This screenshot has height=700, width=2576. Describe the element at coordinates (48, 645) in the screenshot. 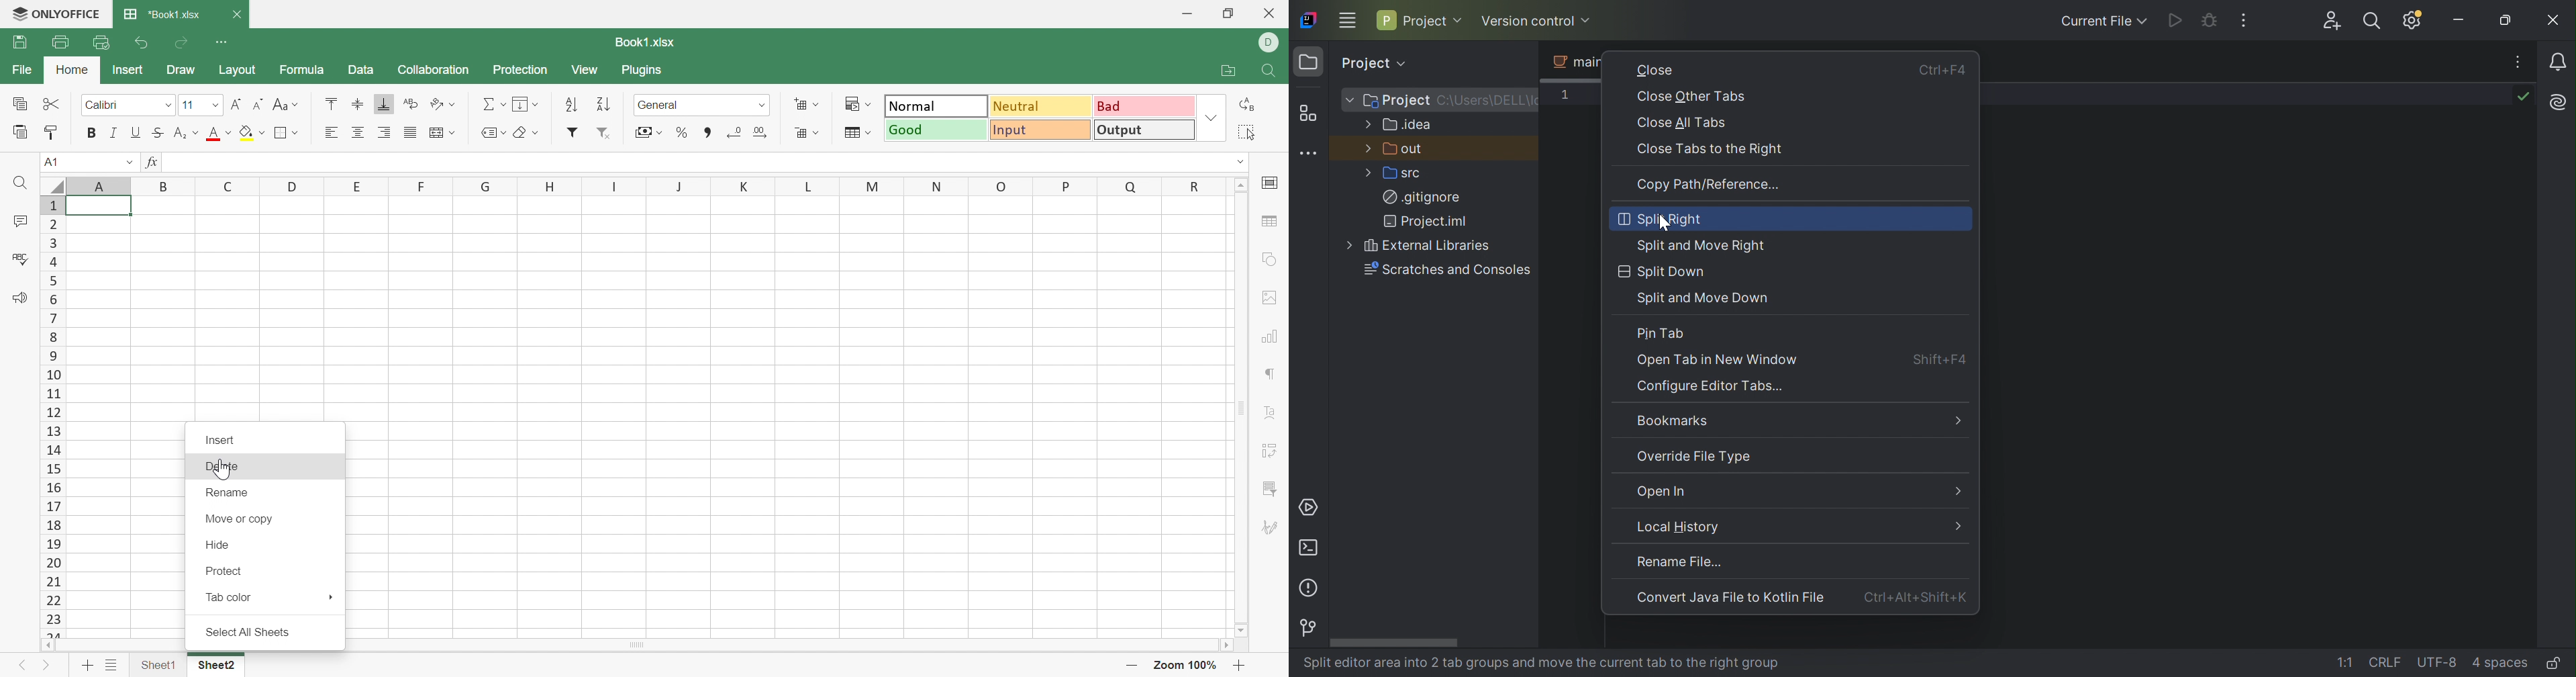

I see `Scroll Left` at that location.